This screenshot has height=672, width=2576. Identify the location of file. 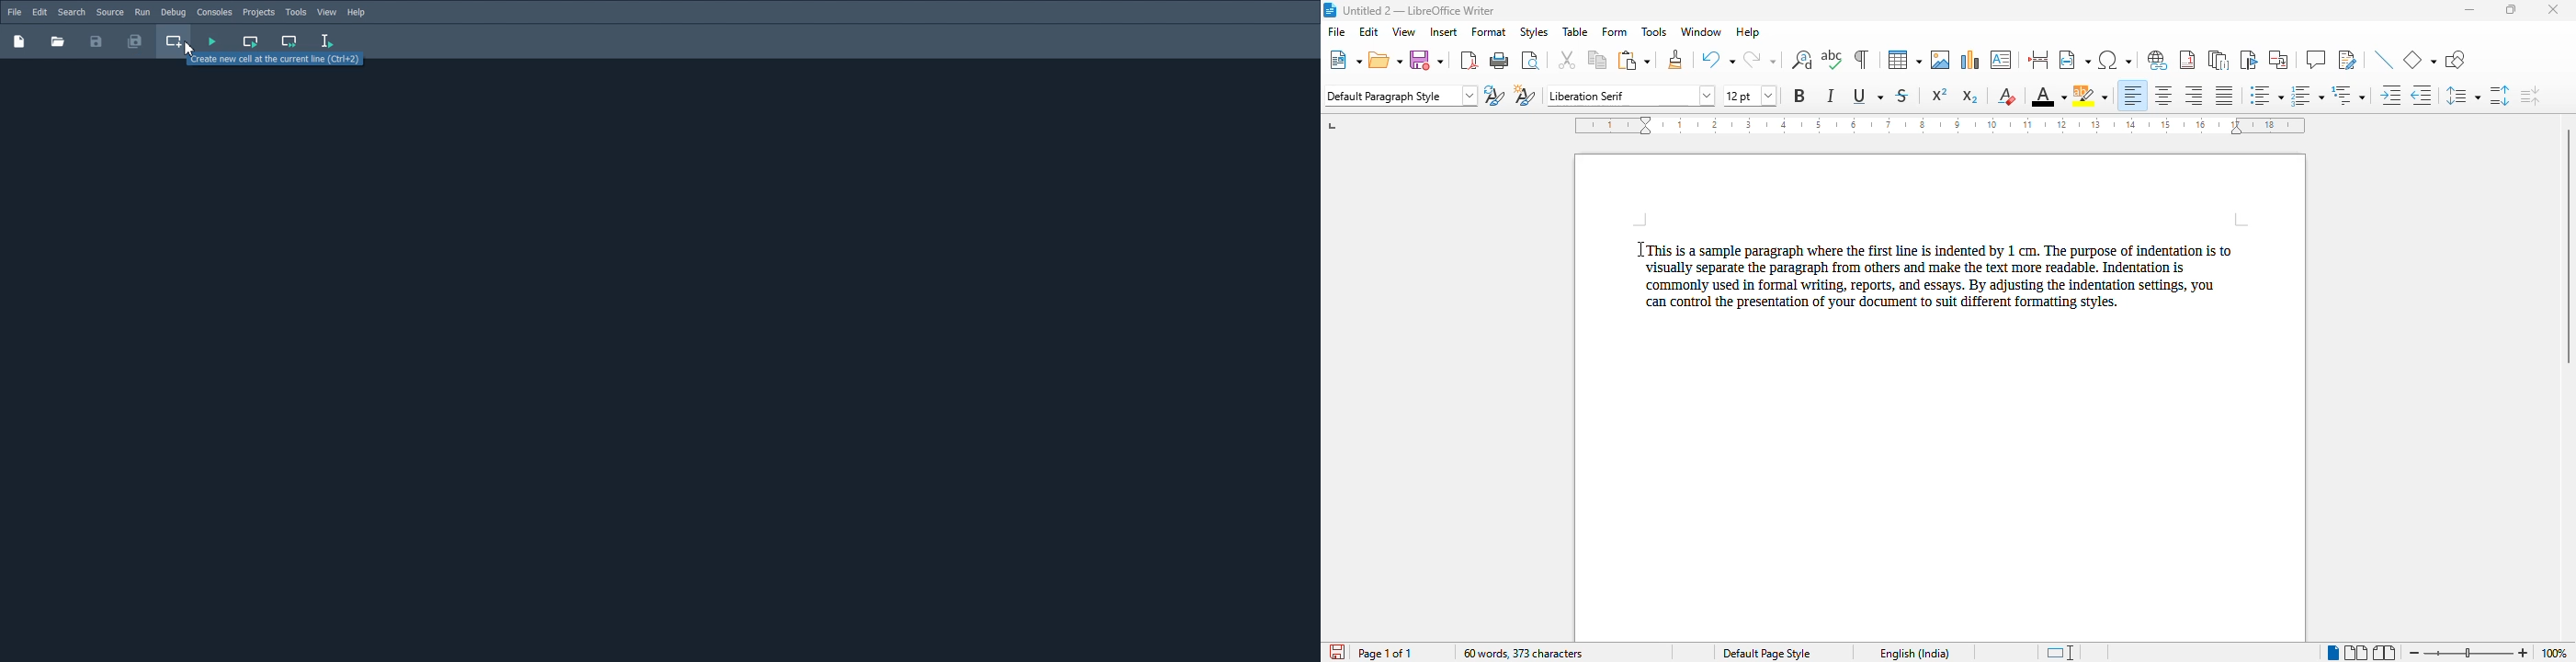
(1335, 30).